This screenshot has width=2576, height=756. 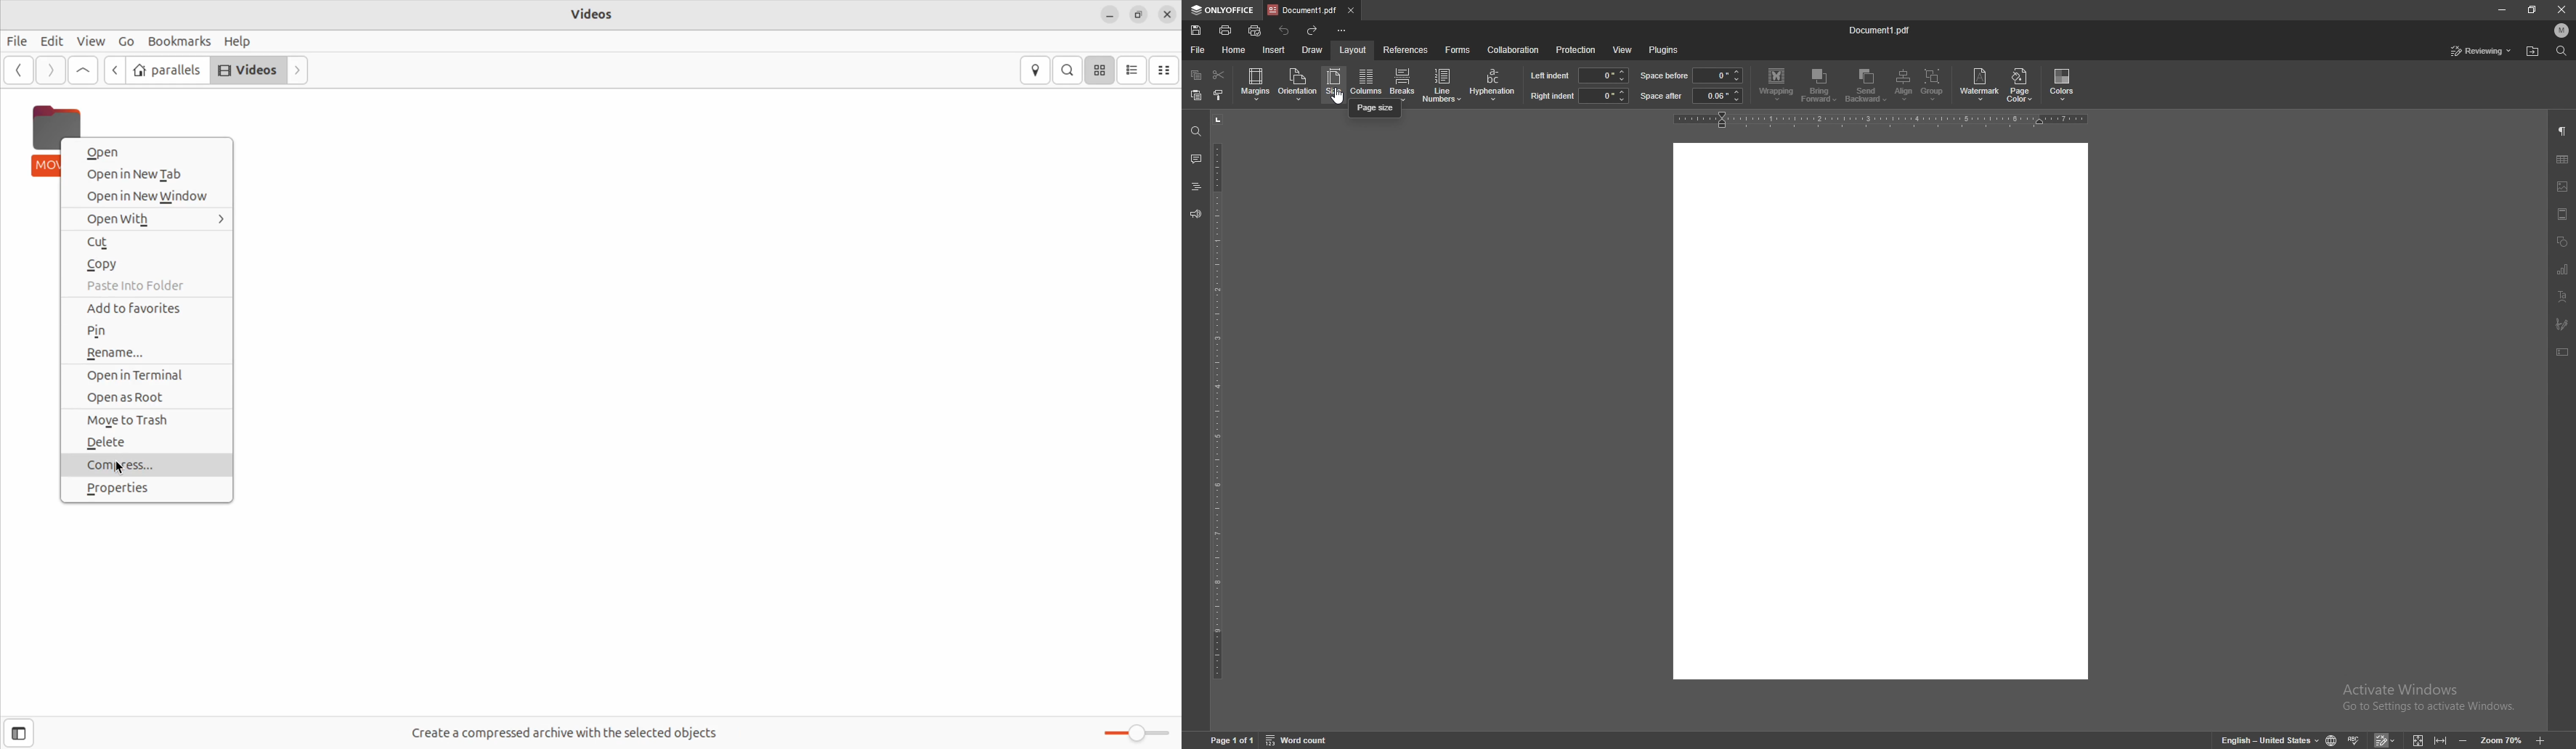 What do you see at coordinates (151, 286) in the screenshot?
I see `paste into folder` at bounding box center [151, 286].